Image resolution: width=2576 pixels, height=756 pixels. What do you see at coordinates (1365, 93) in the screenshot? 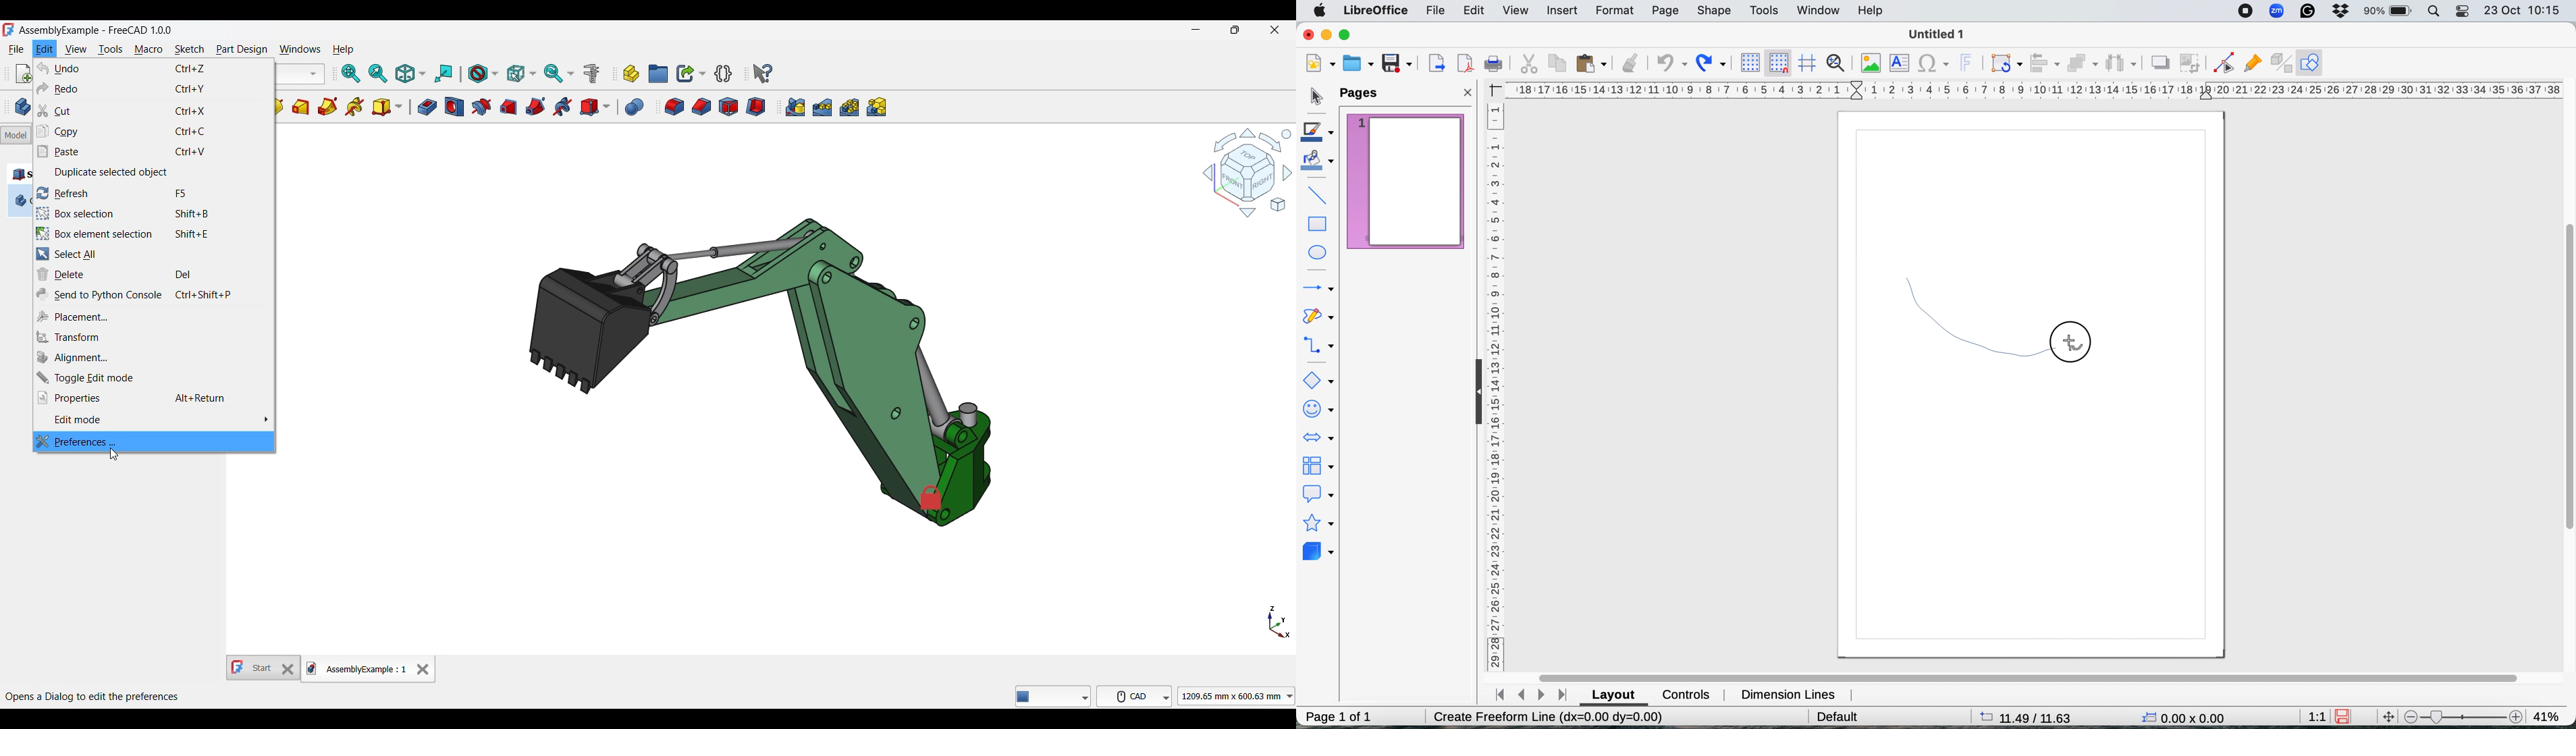
I see `pages` at bounding box center [1365, 93].